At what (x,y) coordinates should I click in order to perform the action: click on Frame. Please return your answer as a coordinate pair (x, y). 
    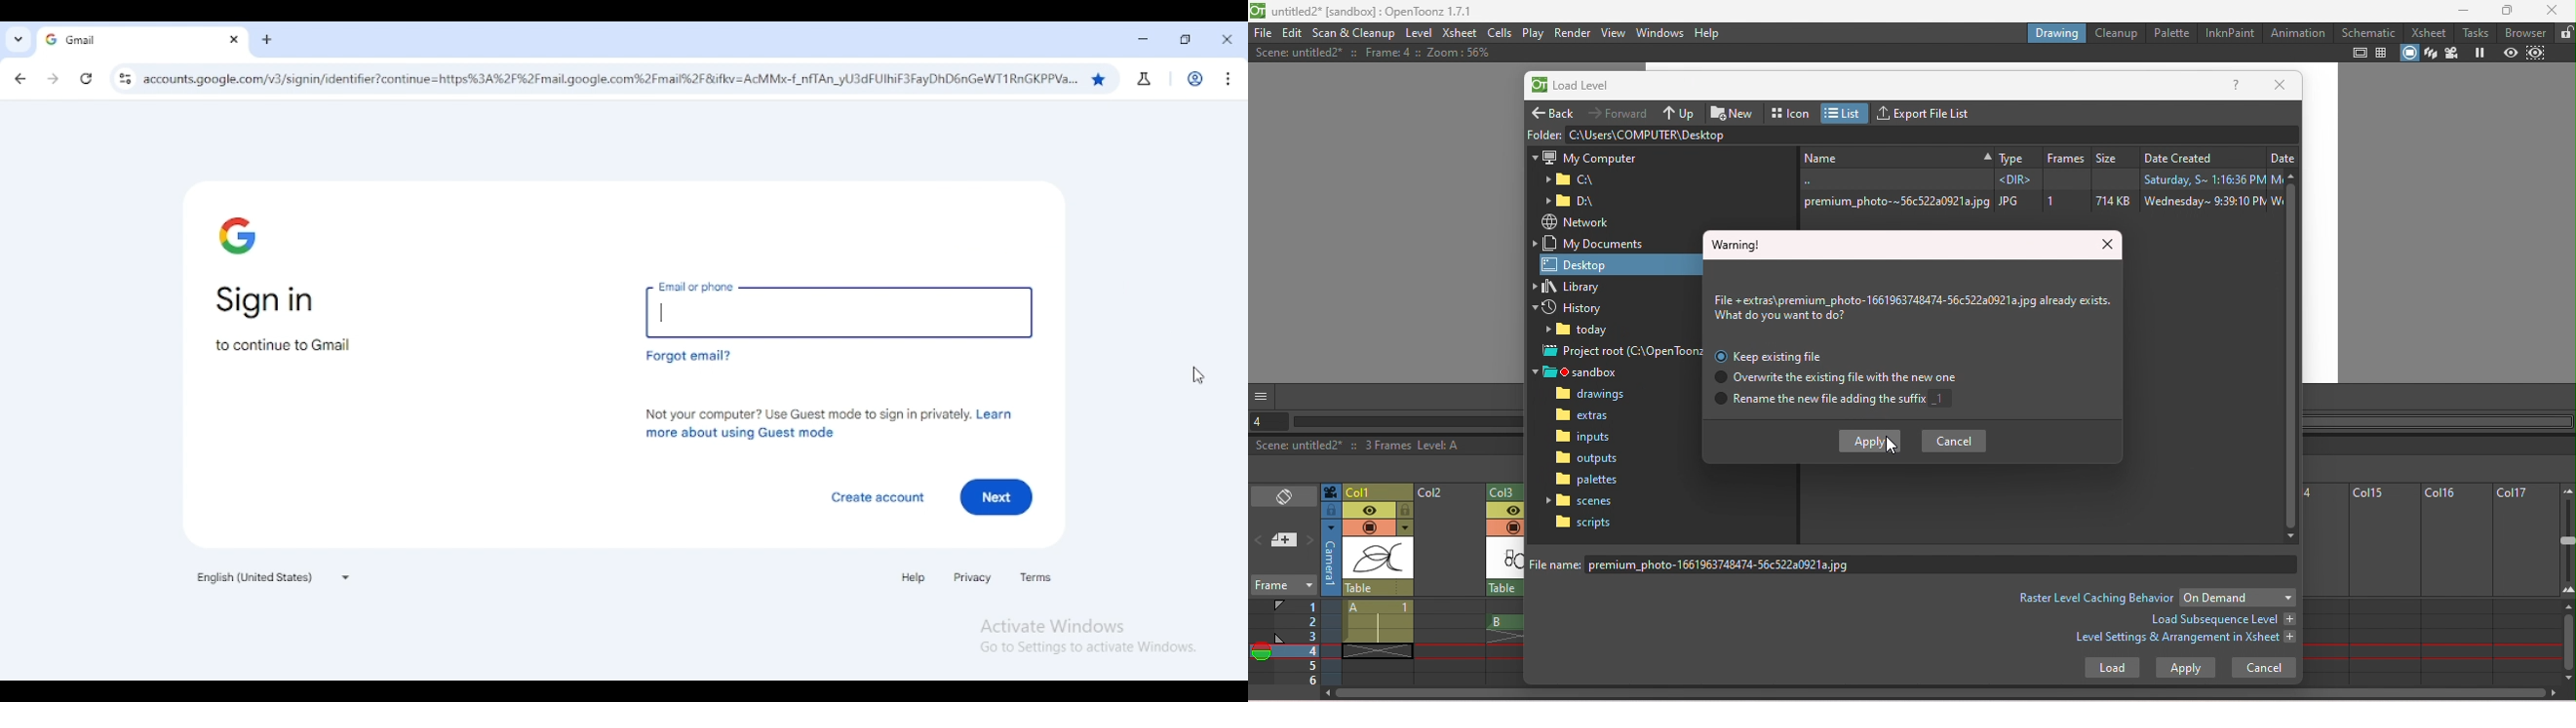
    Looking at the image, I should click on (2066, 155).